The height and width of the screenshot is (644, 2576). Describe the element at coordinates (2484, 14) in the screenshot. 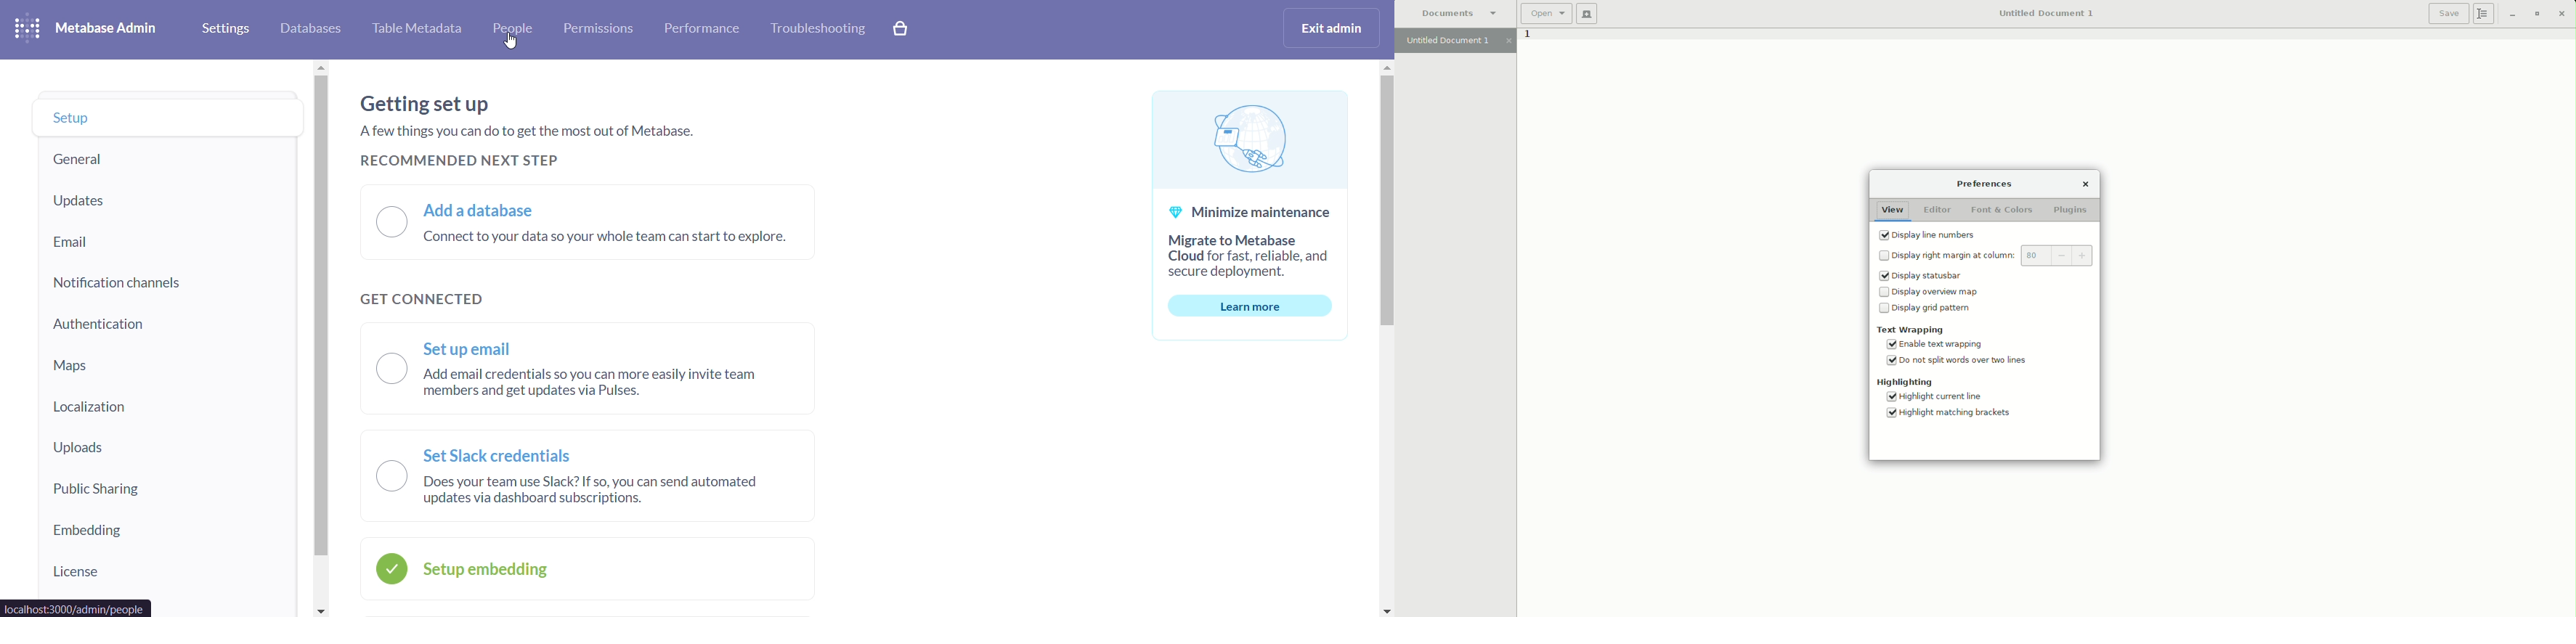

I see `Options` at that location.